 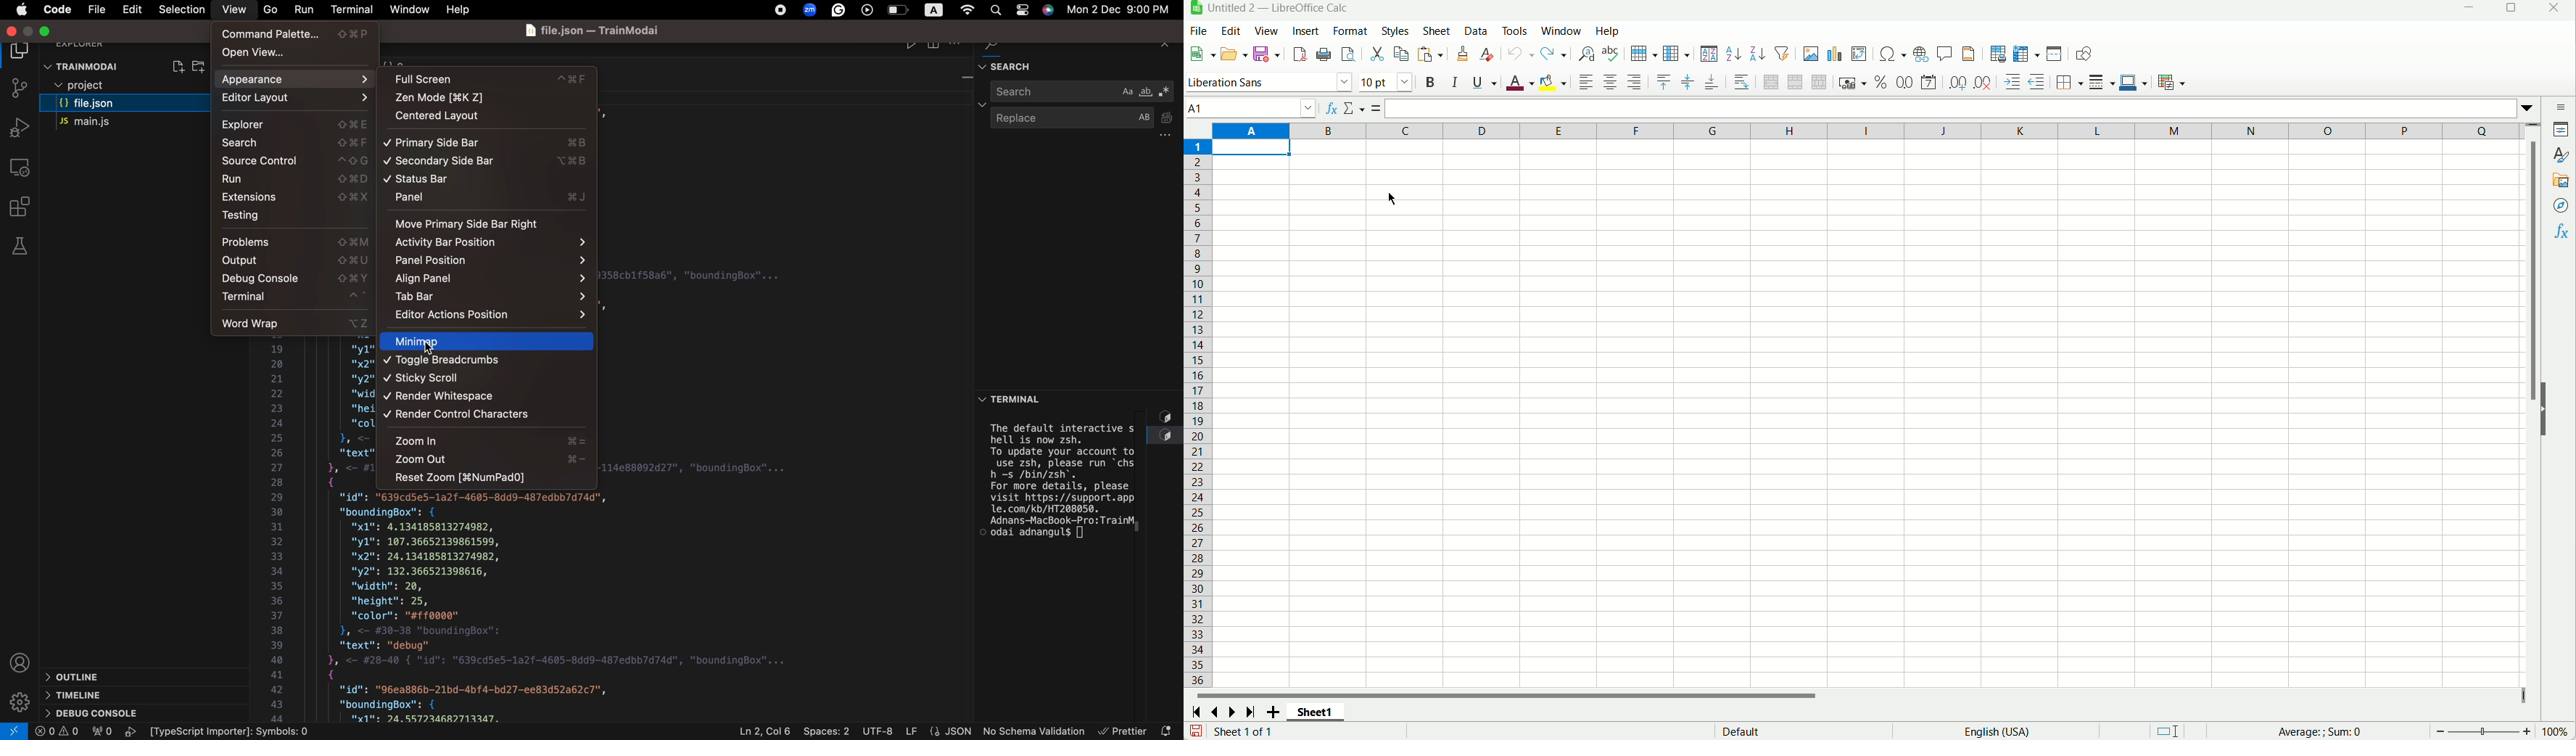 I want to click on Copy, so click(x=1401, y=54).